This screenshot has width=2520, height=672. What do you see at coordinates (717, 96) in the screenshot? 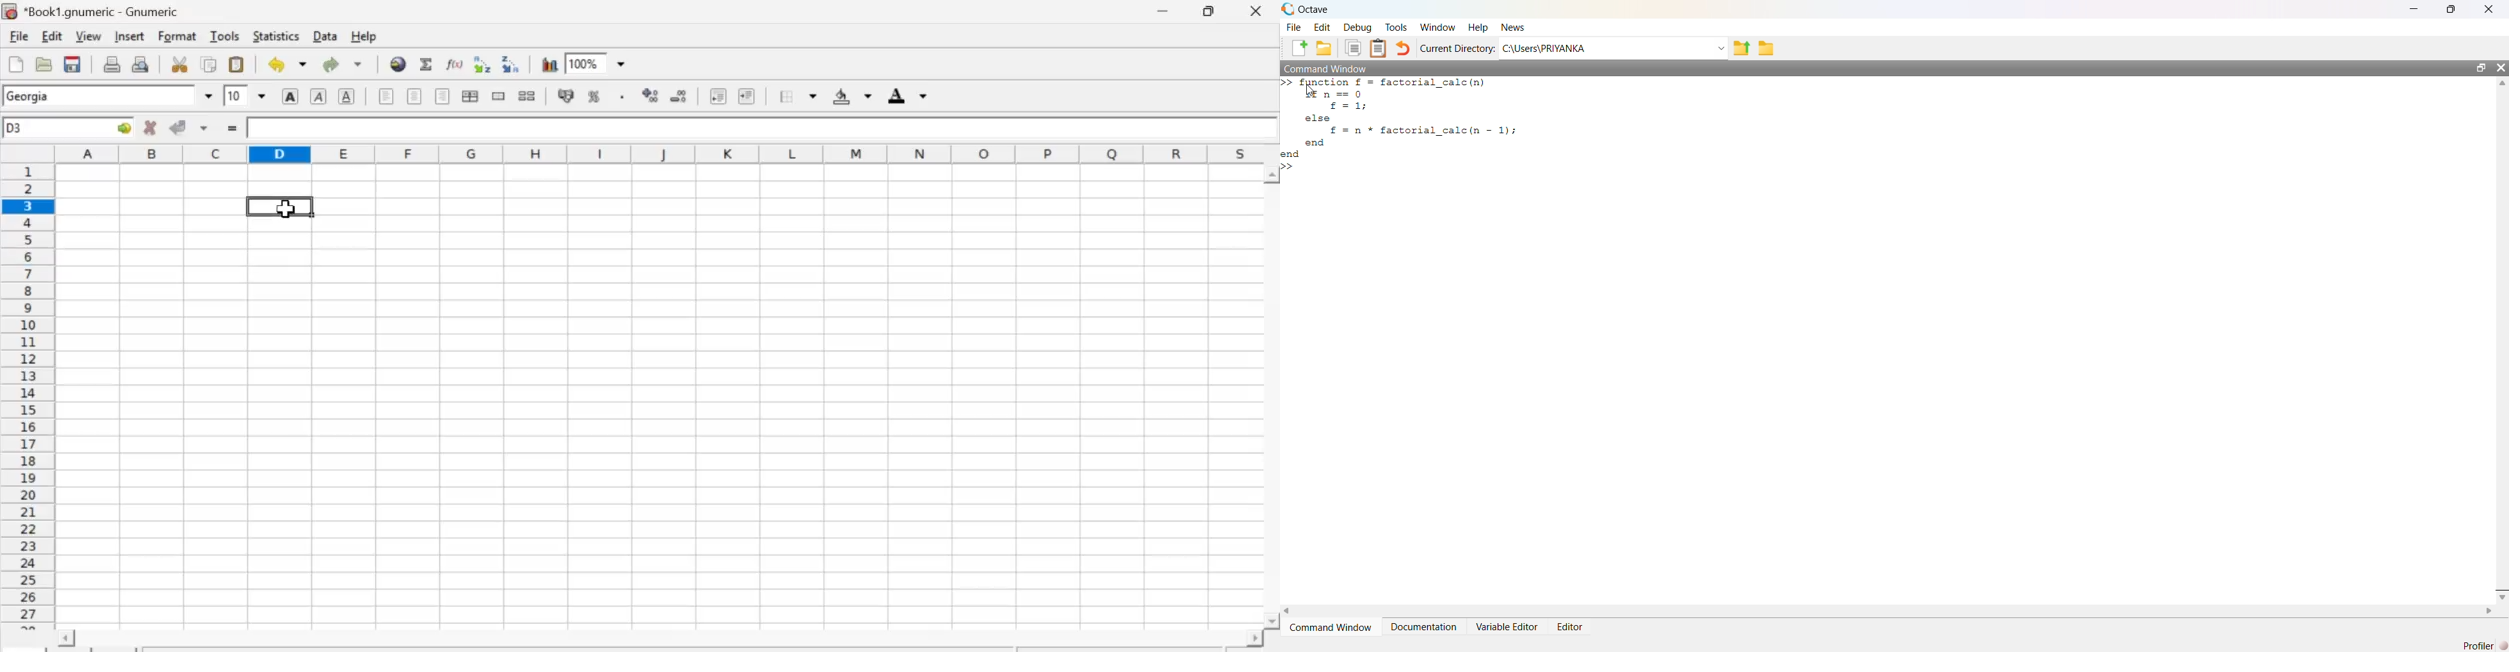
I see `Decrease indent` at bounding box center [717, 96].